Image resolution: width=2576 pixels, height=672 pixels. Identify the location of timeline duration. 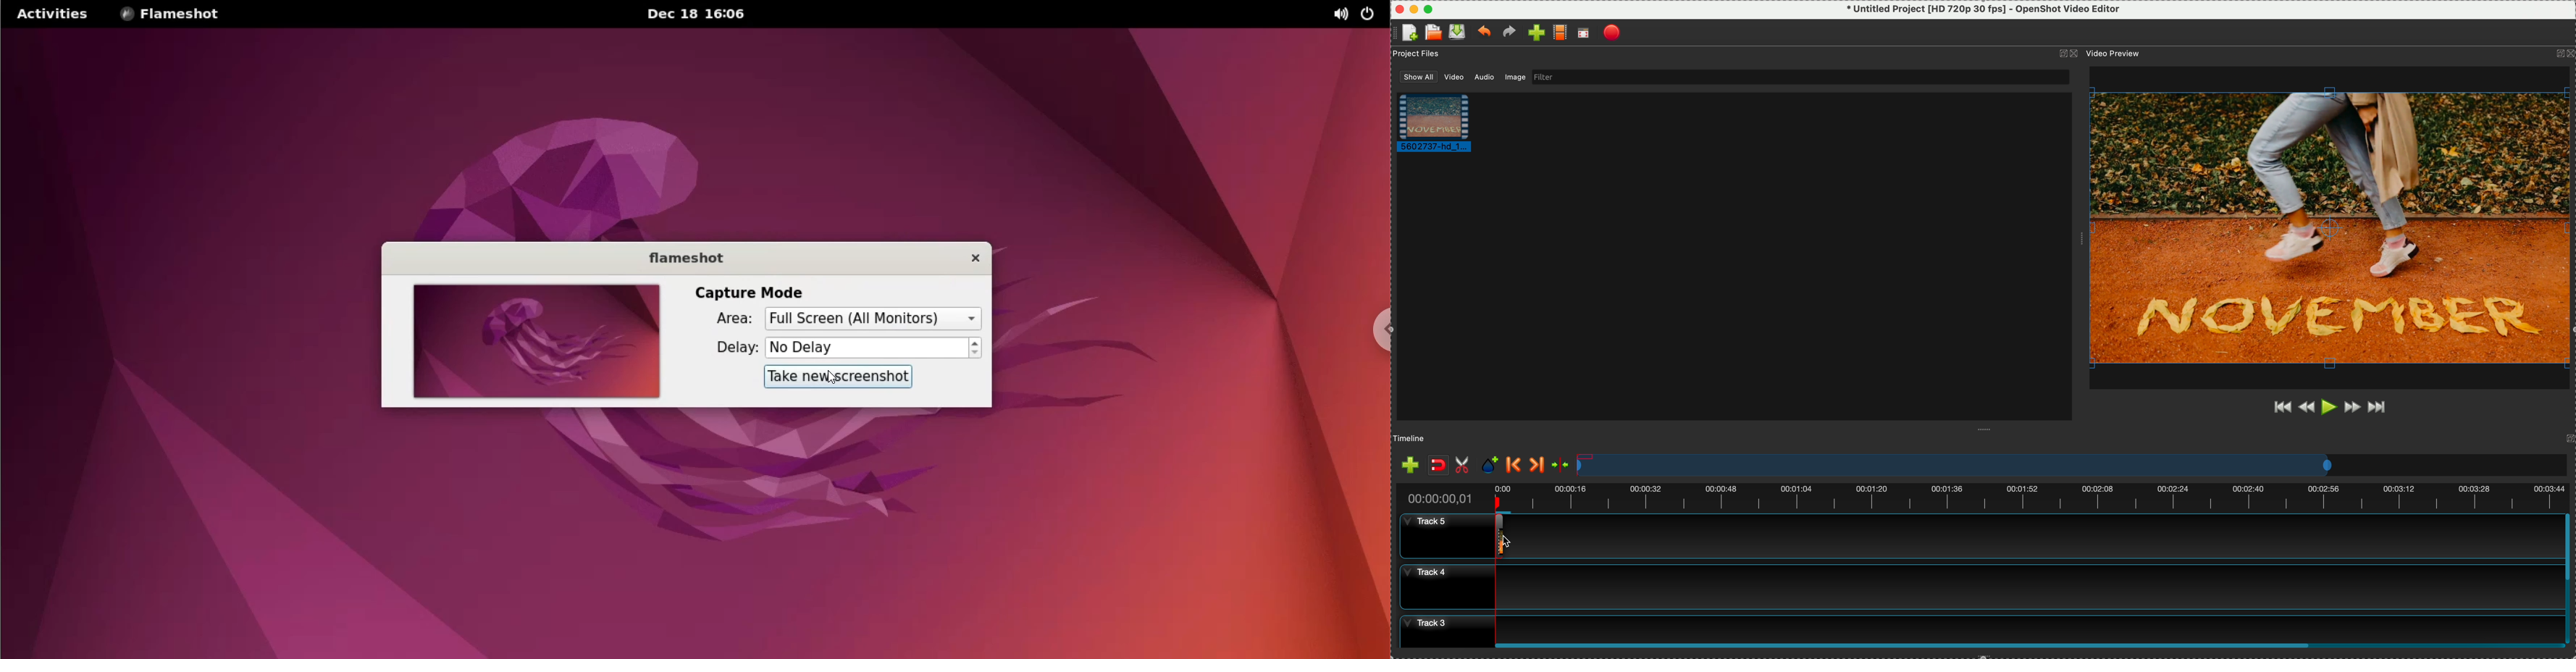
(1981, 495).